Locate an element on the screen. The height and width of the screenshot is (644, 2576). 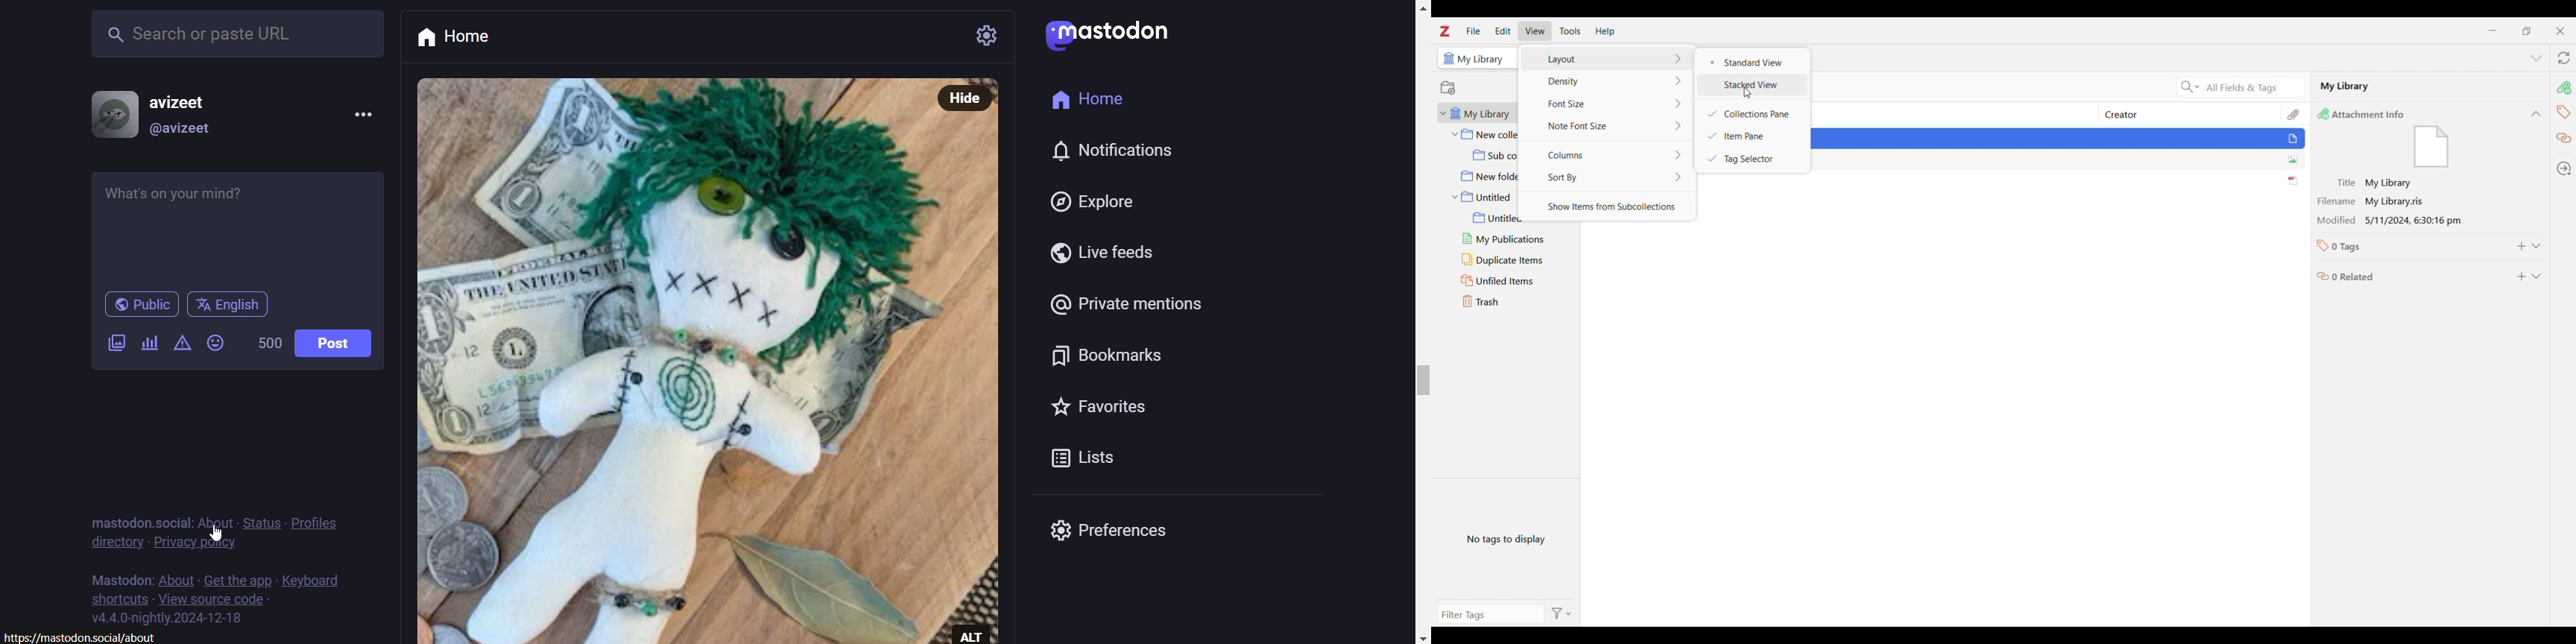
Collections pane checked is located at coordinates (1753, 114).